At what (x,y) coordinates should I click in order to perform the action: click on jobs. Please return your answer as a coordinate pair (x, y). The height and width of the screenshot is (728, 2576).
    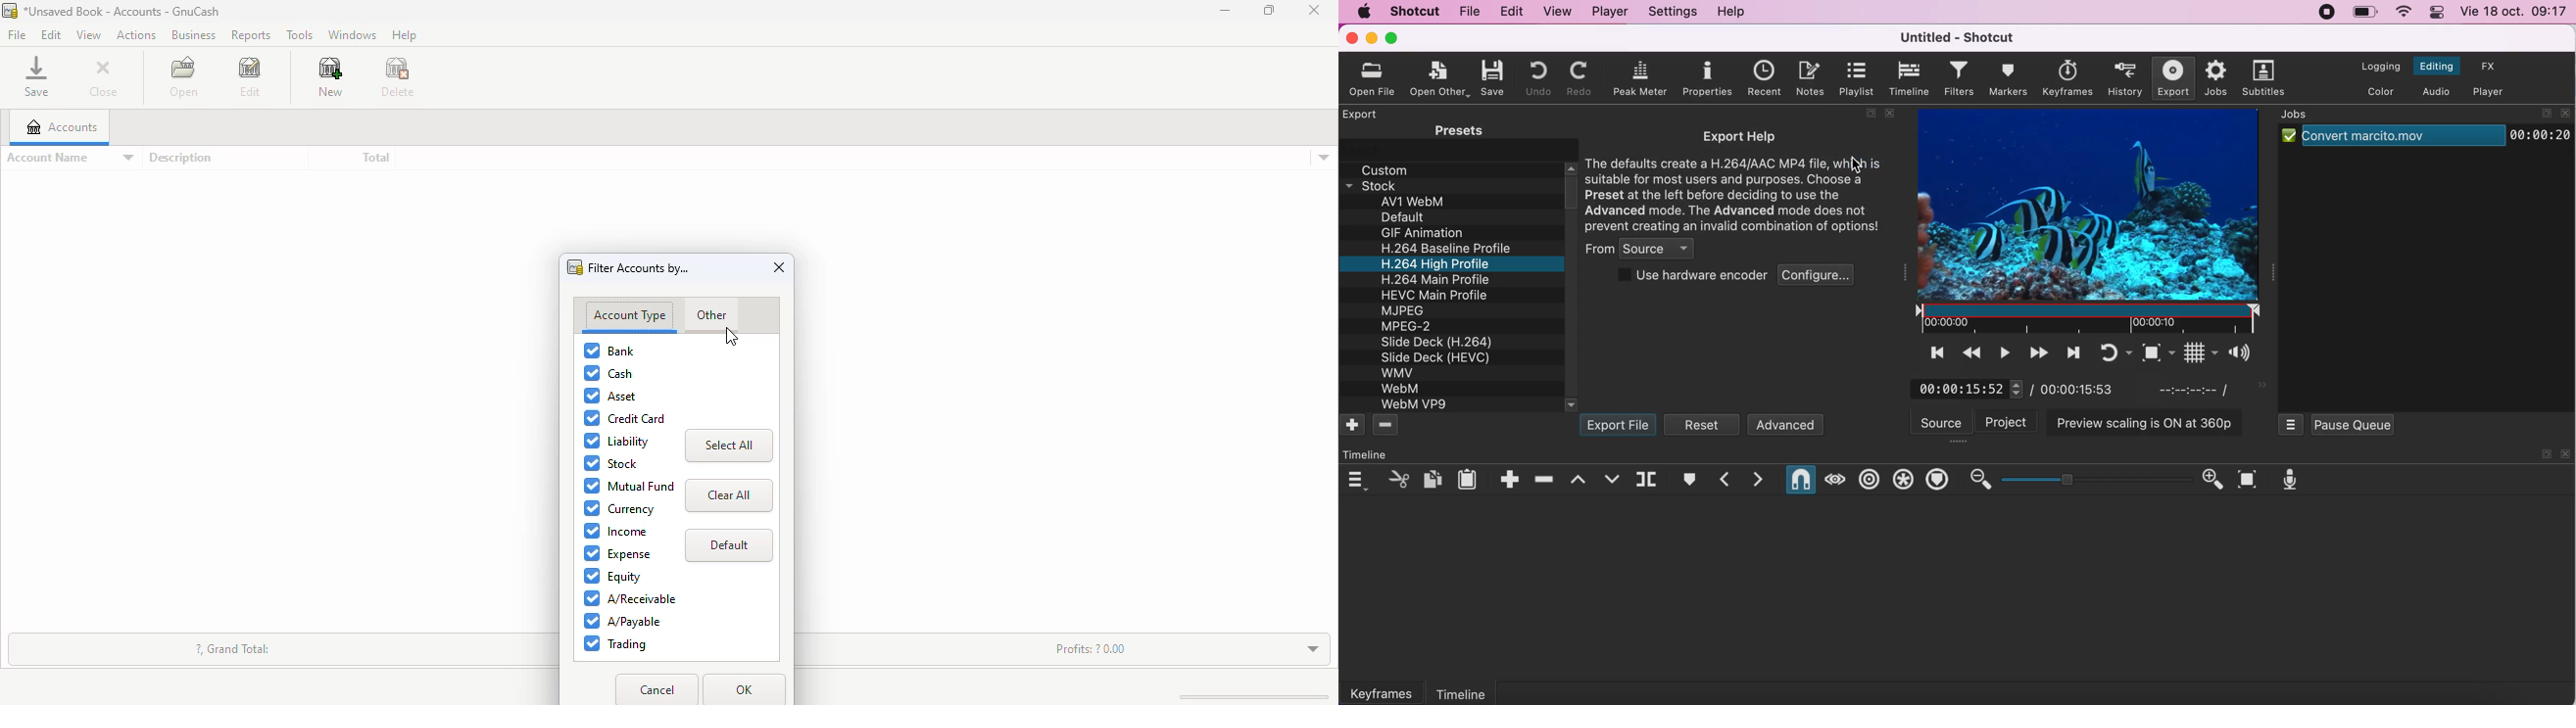
    Looking at the image, I should click on (2214, 78).